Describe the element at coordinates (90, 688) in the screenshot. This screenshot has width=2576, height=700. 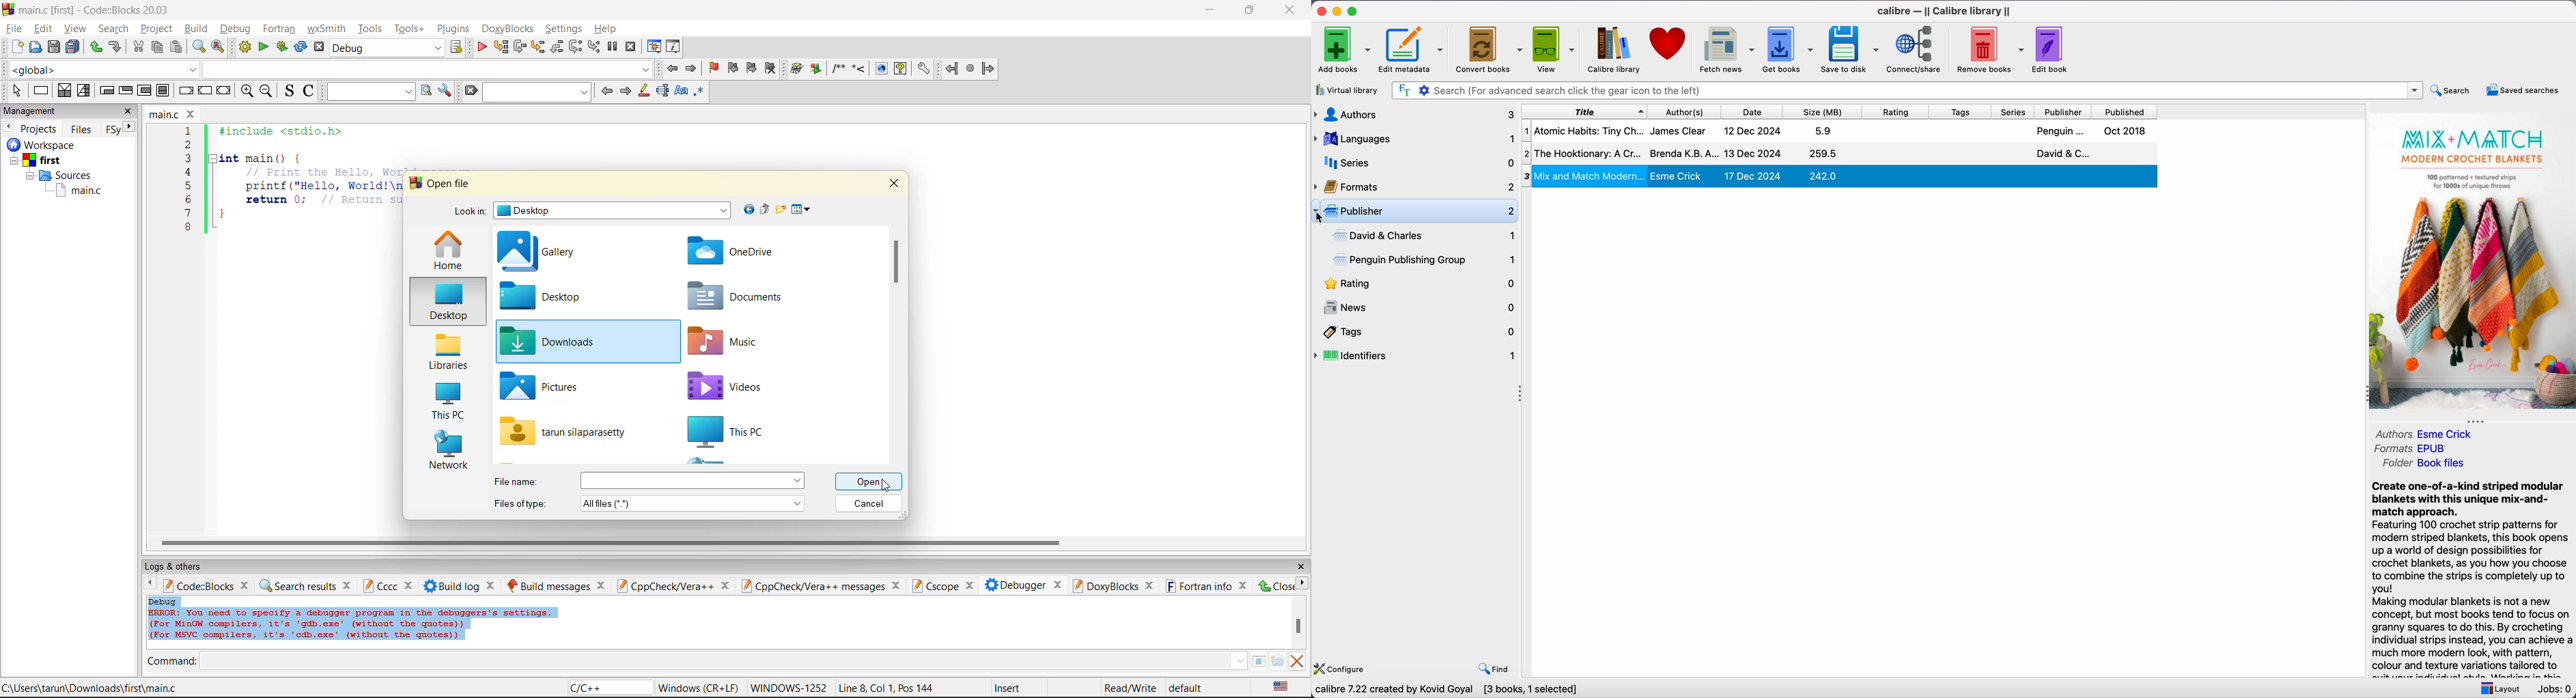
I see `file location` at that location.